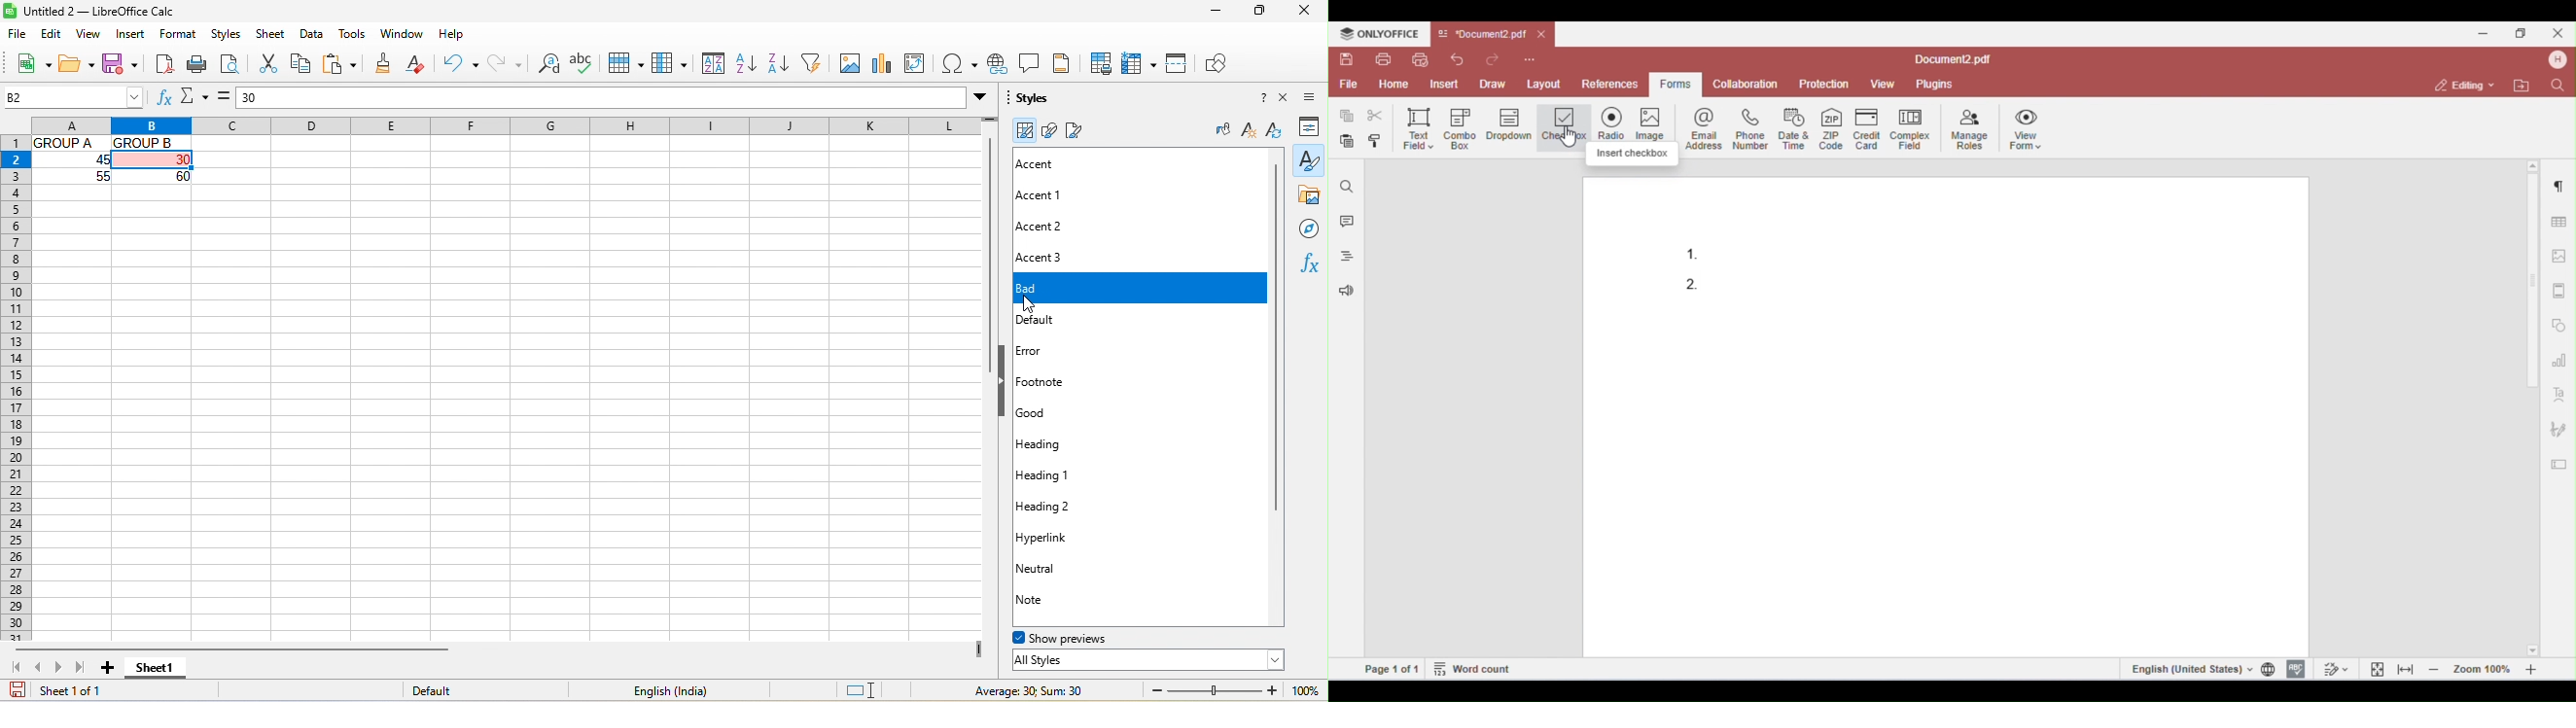  I want to click on sort descending, so click(784, 62).